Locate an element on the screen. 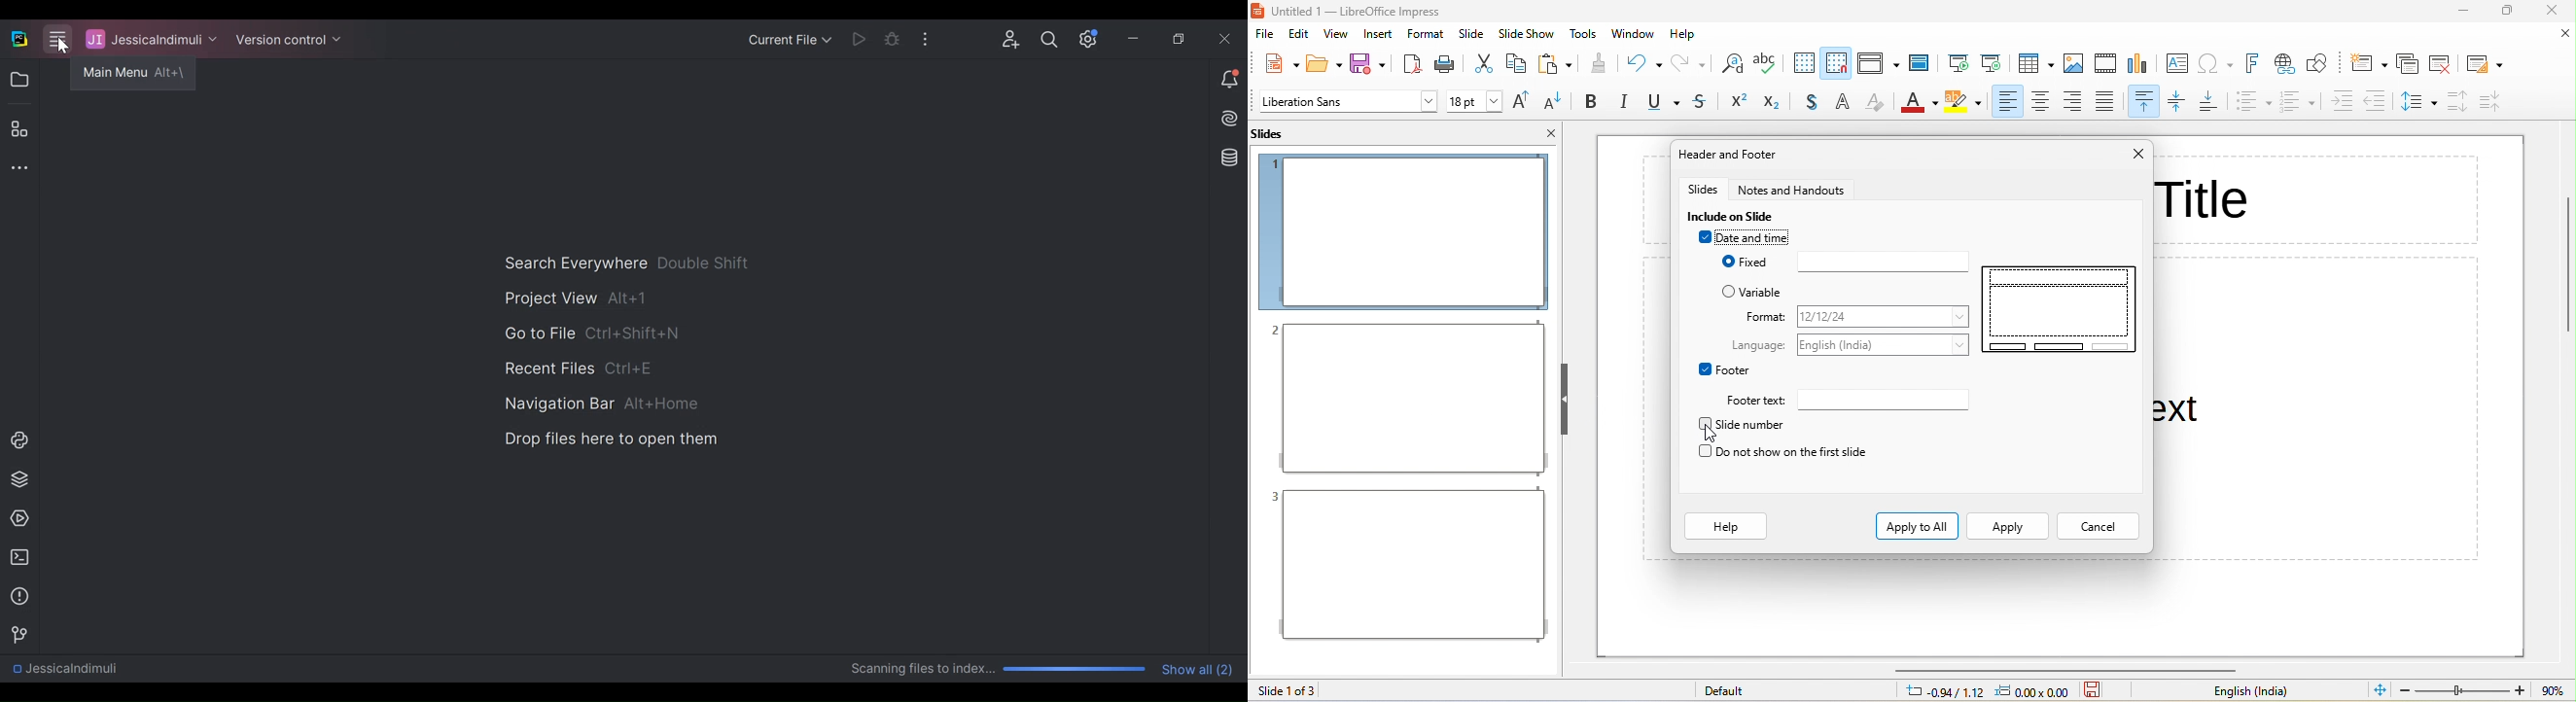 The image size is (2576, 728). font size is located at coordinates (1474, 101).